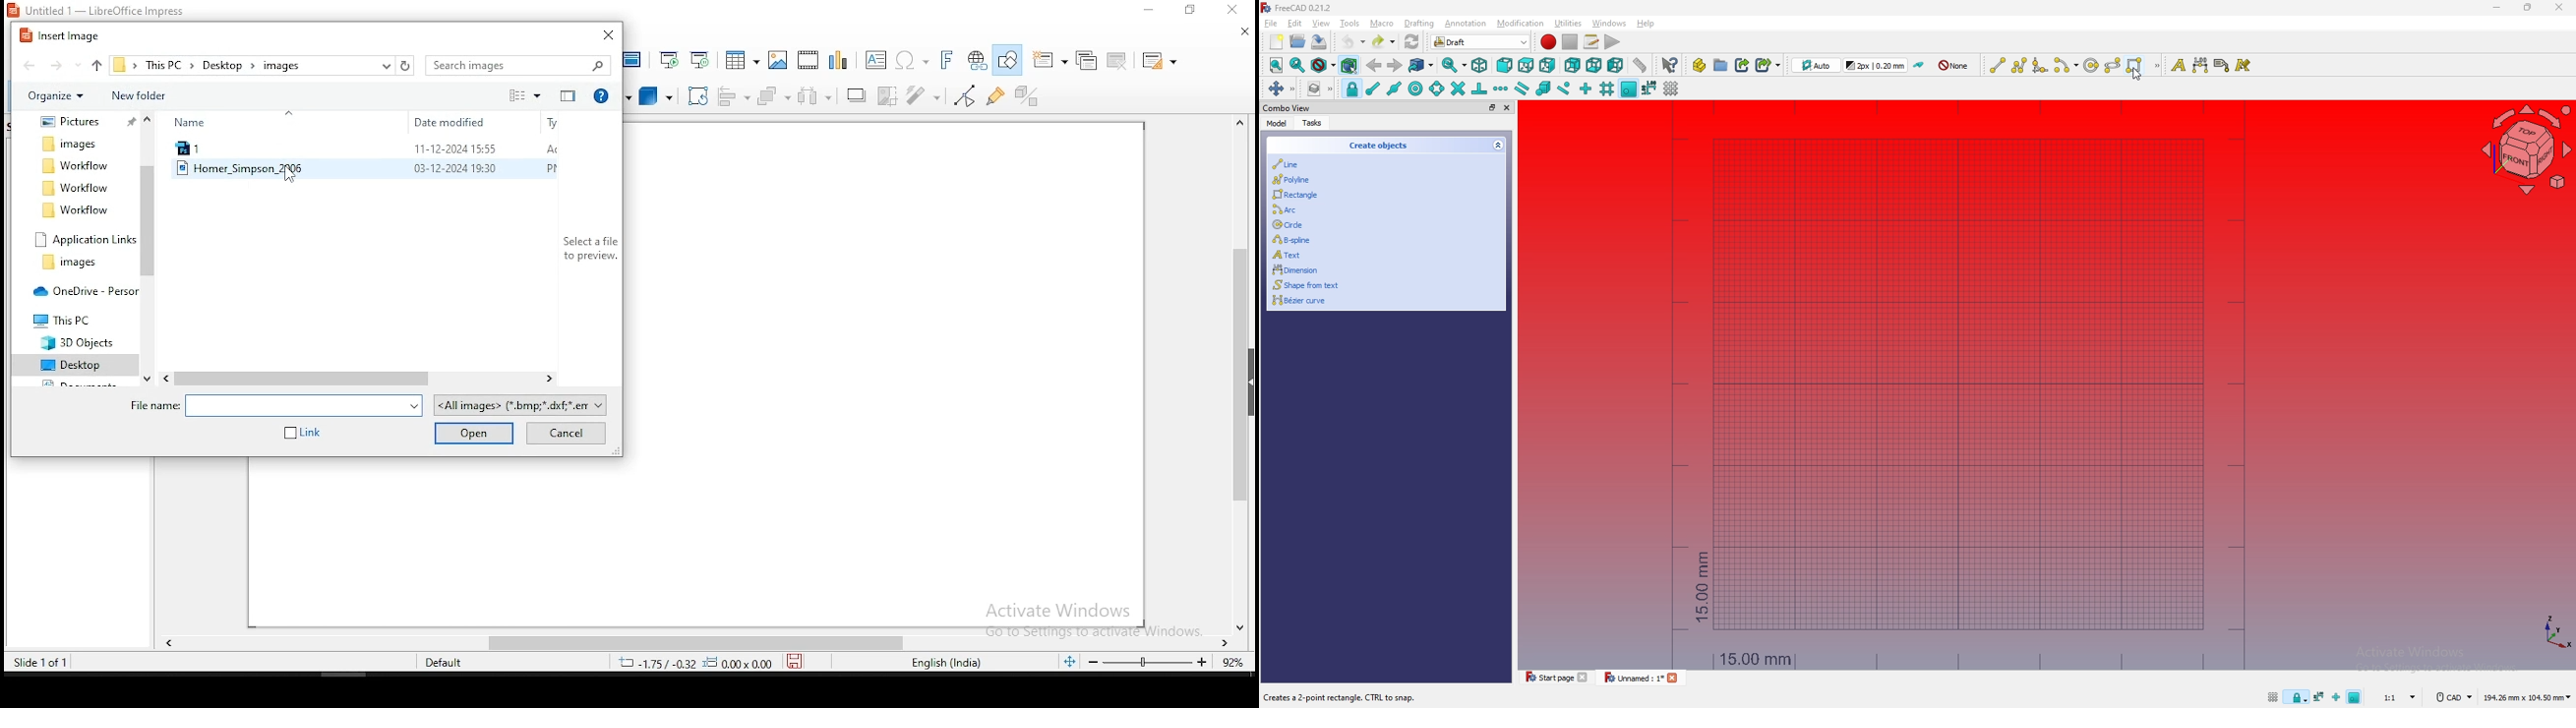 Image resolution: width=2576 pixels, height=728 pixels. Describe the element at coordinates (602, 96) in the screenshot. I see `info` at that location.